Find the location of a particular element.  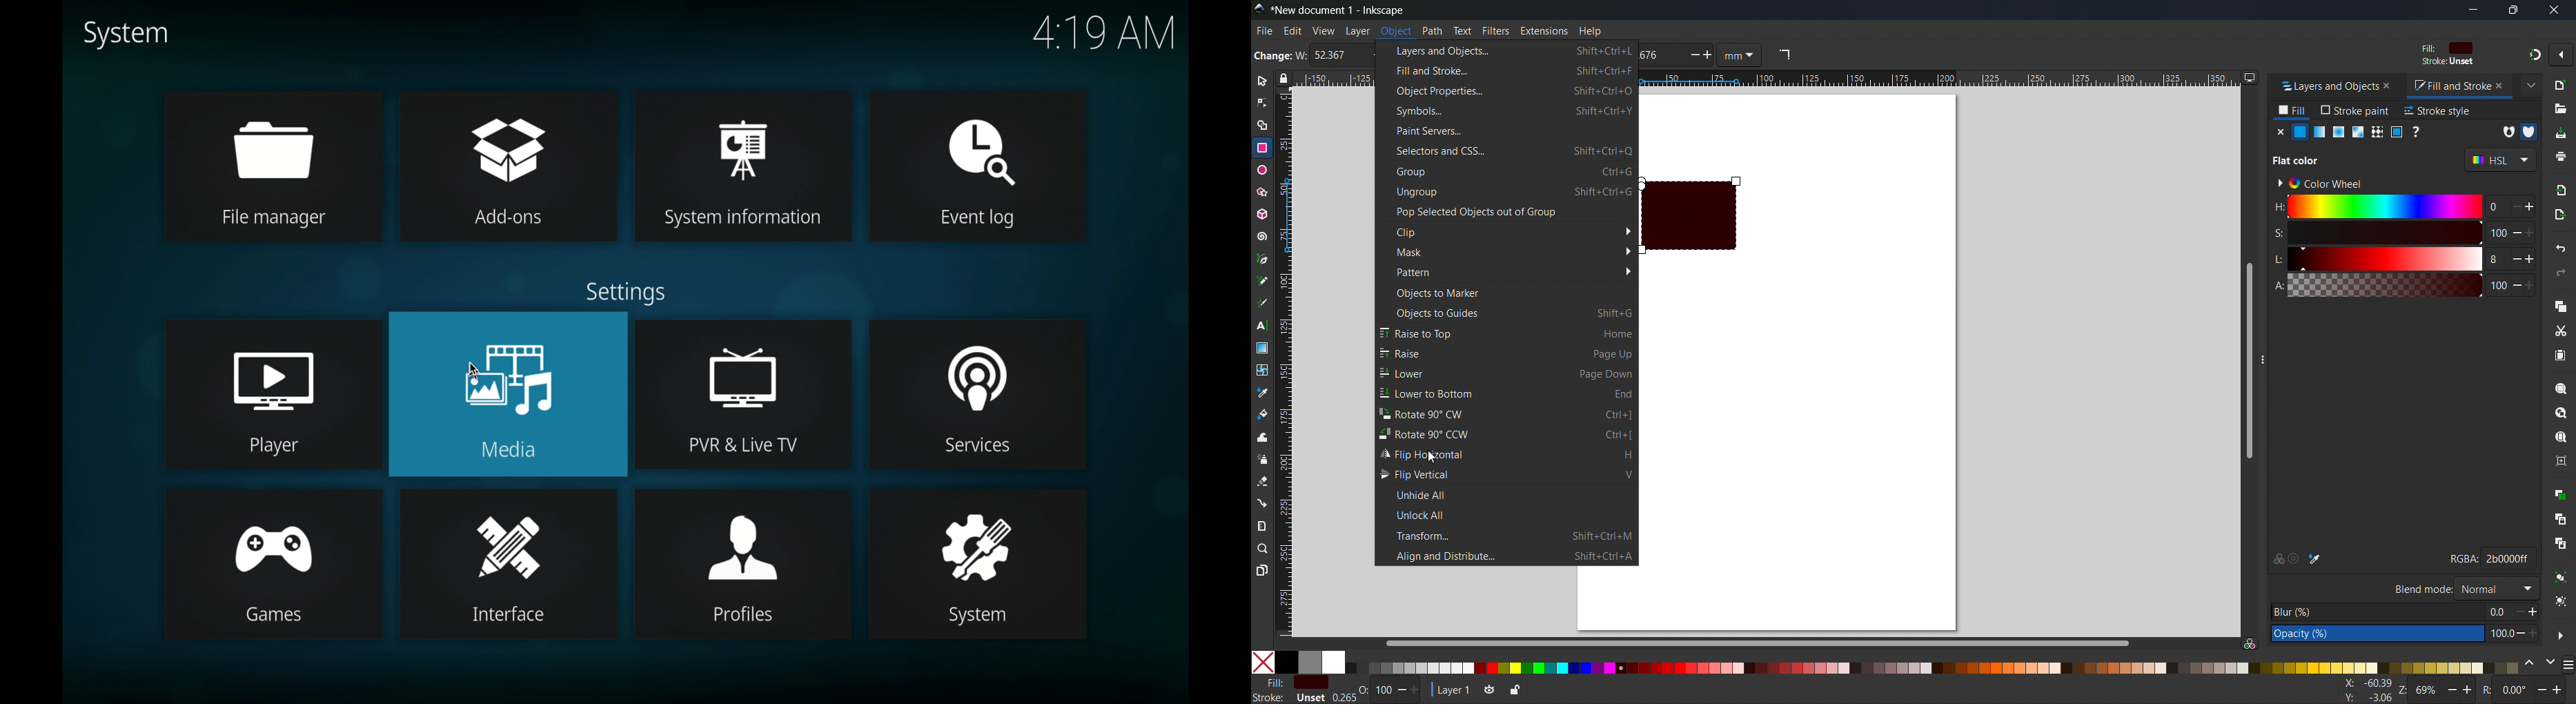

Objects to Guides is located at coordinates (1507, 312).